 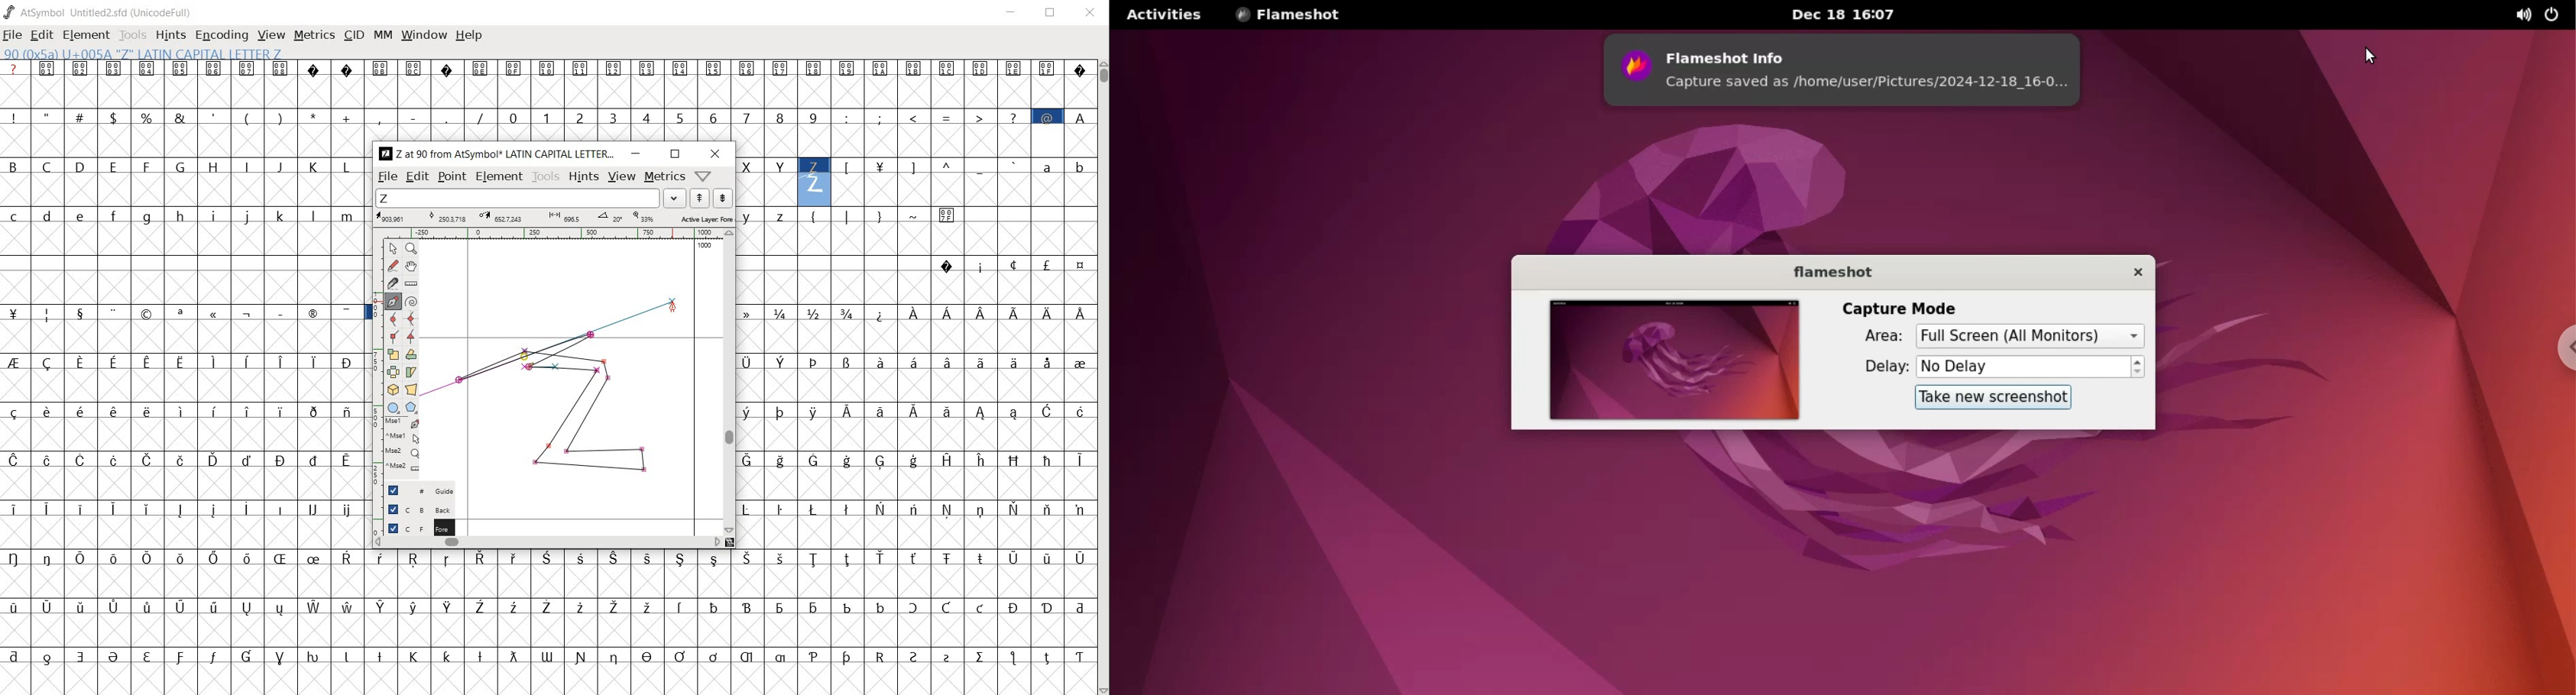 What do you see at coordinates (412, 408) in the screenshot?
I see `polygon or star` at bounding box center [412, 408].